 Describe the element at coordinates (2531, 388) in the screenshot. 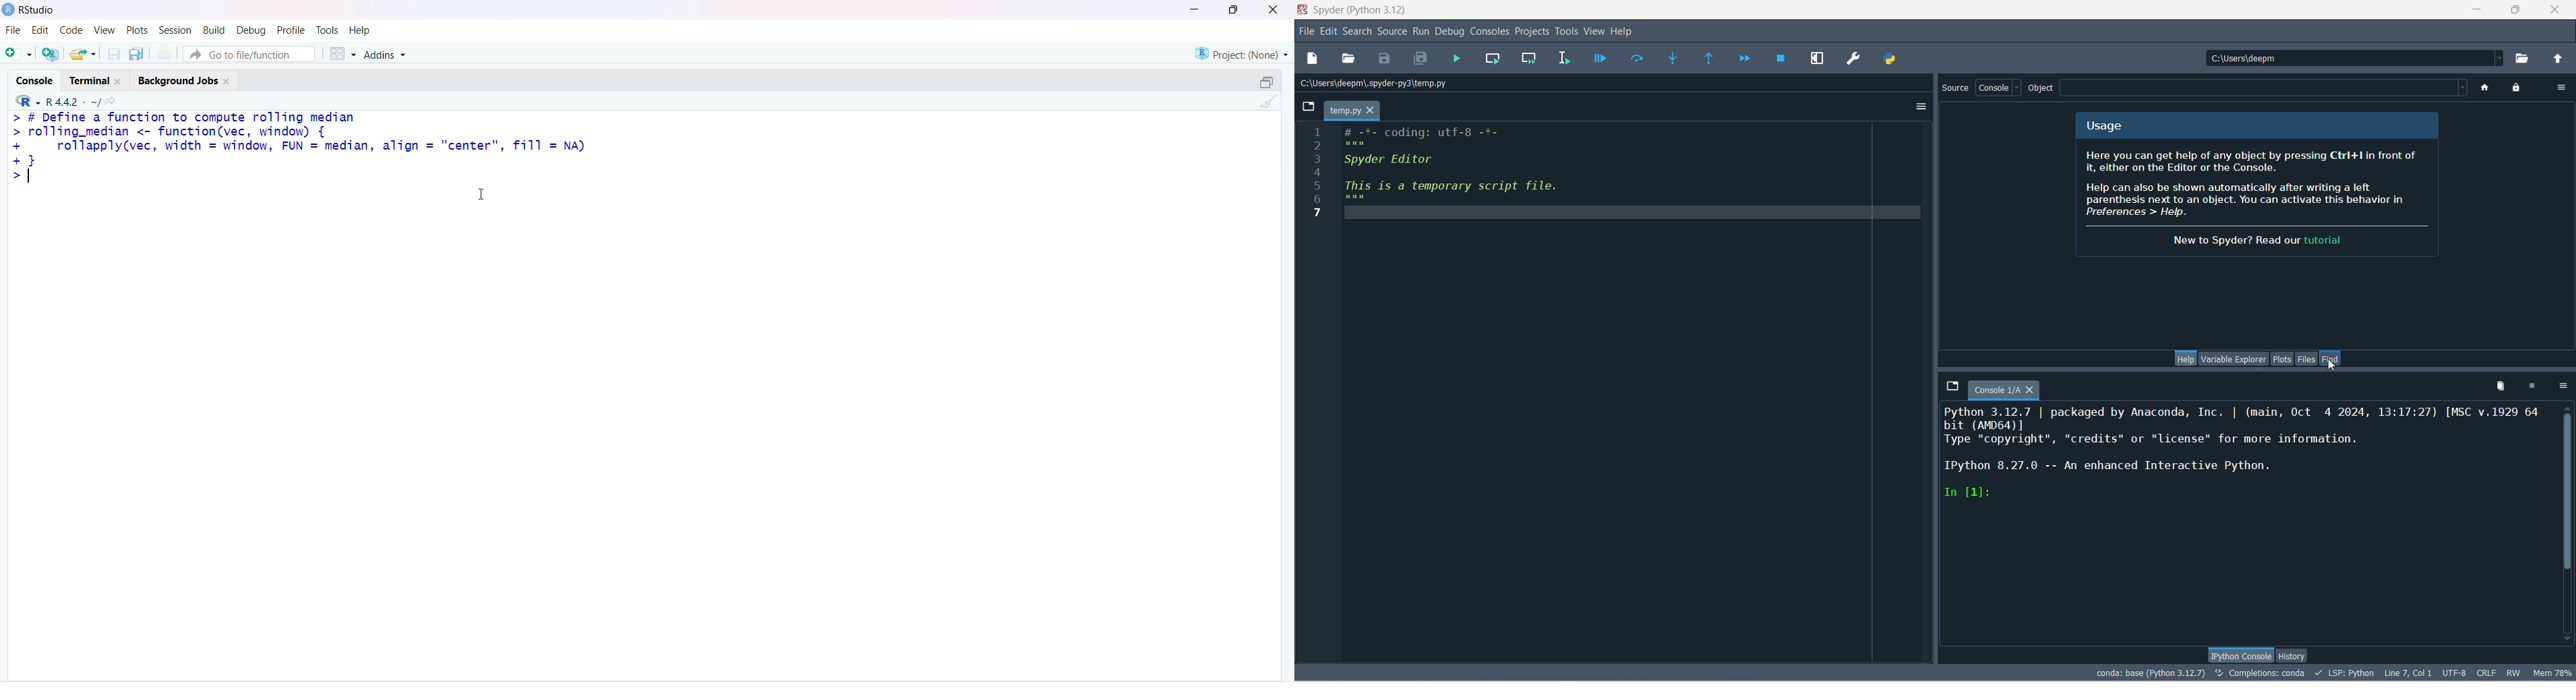

I see `interrupt kernel` at that location.